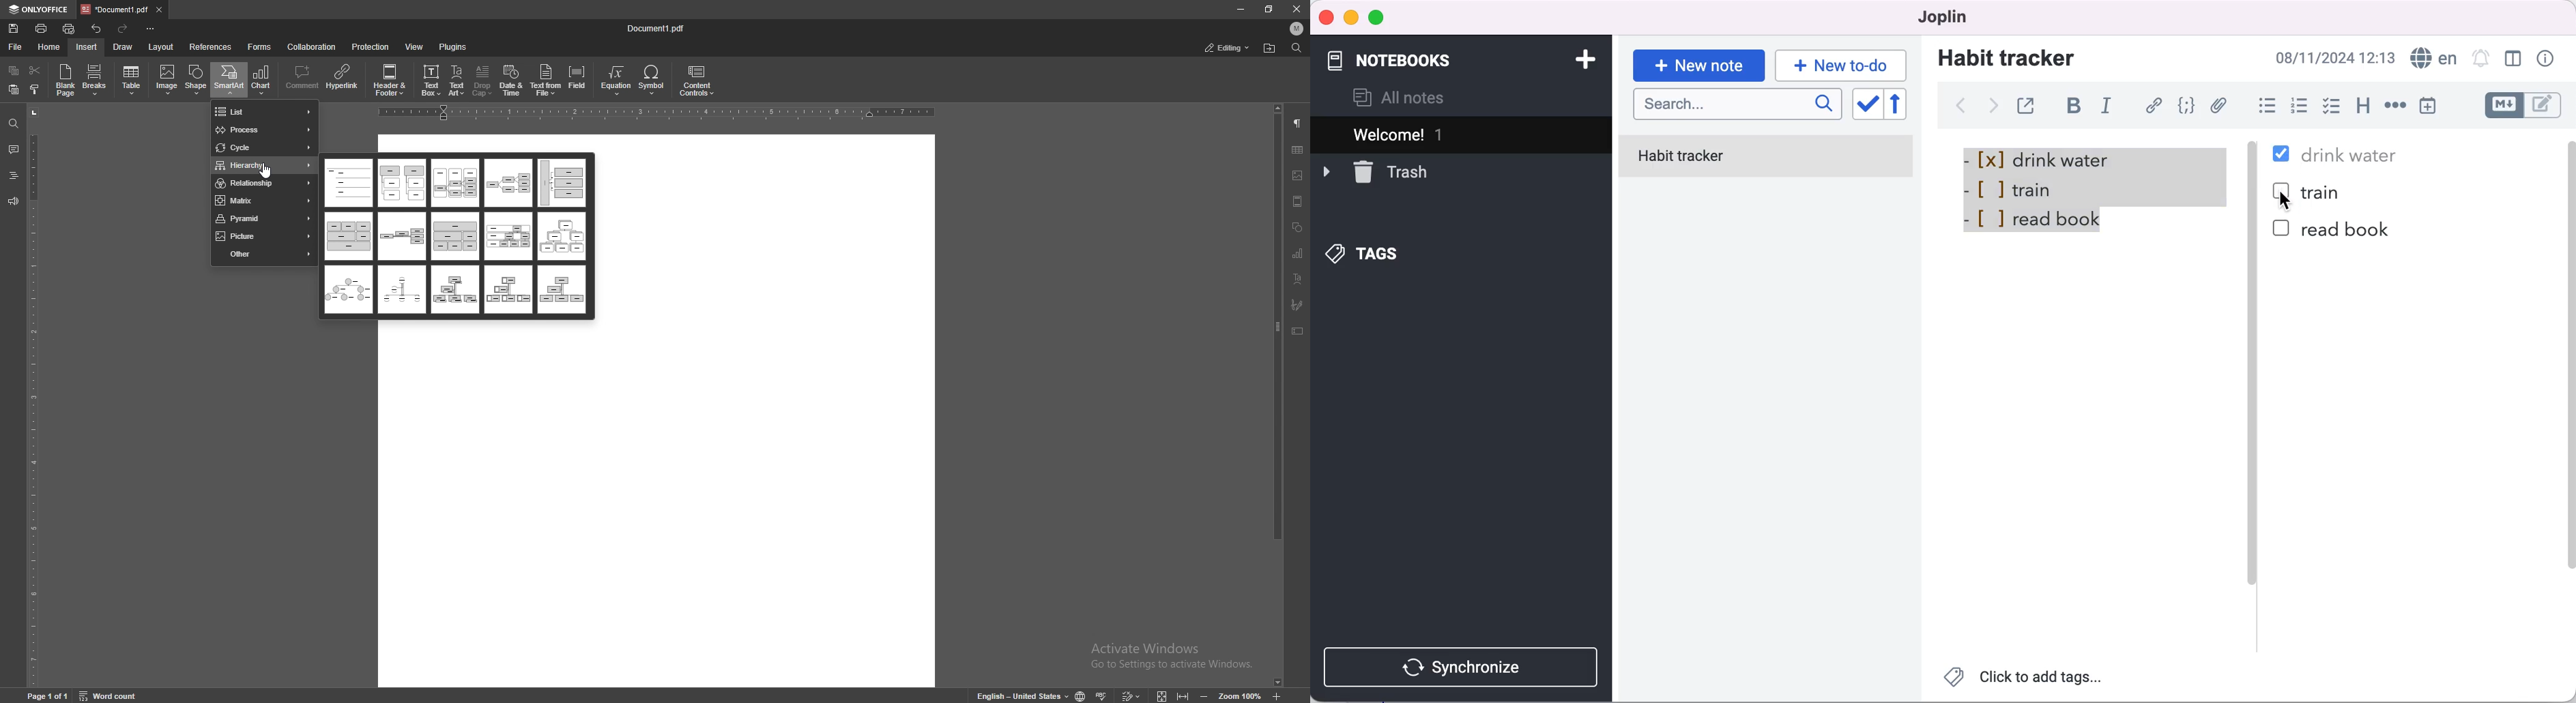 The height and width of the screenshot is (728, 2576). I want to click on toggle editor layout, so click(2514, 59).